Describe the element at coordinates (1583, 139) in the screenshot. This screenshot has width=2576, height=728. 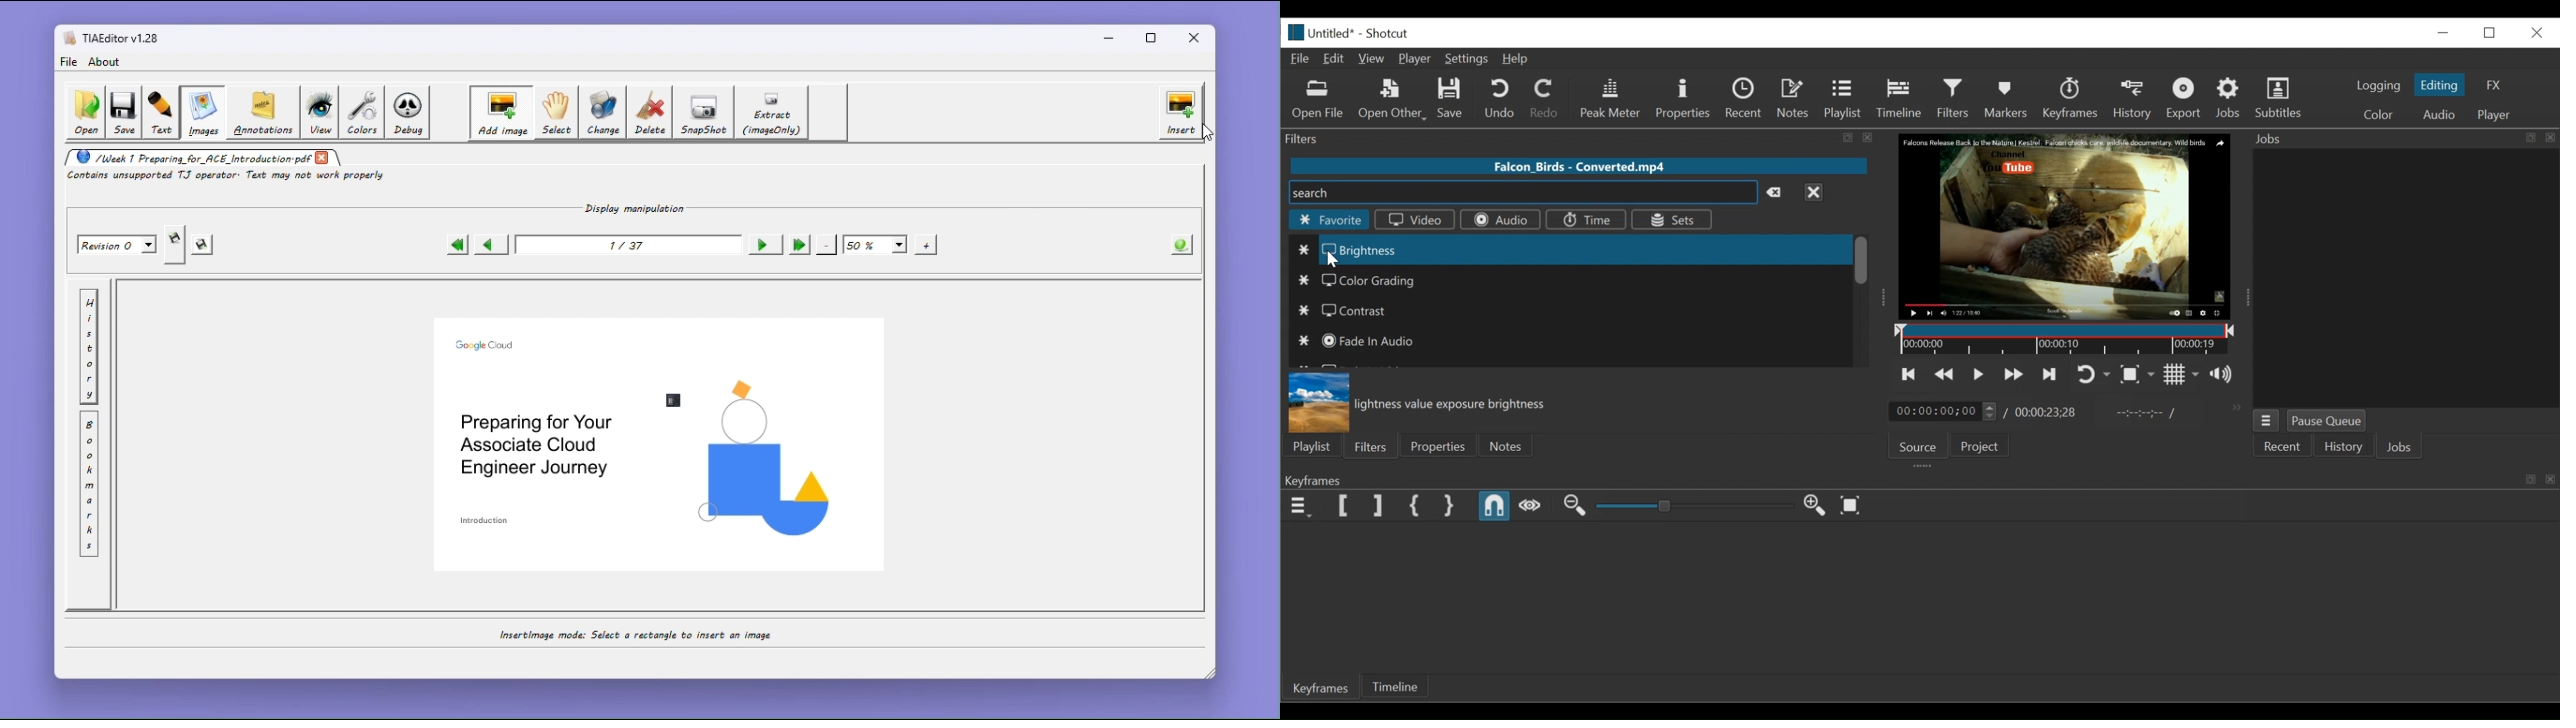
I see `Filters Panel` at that location.